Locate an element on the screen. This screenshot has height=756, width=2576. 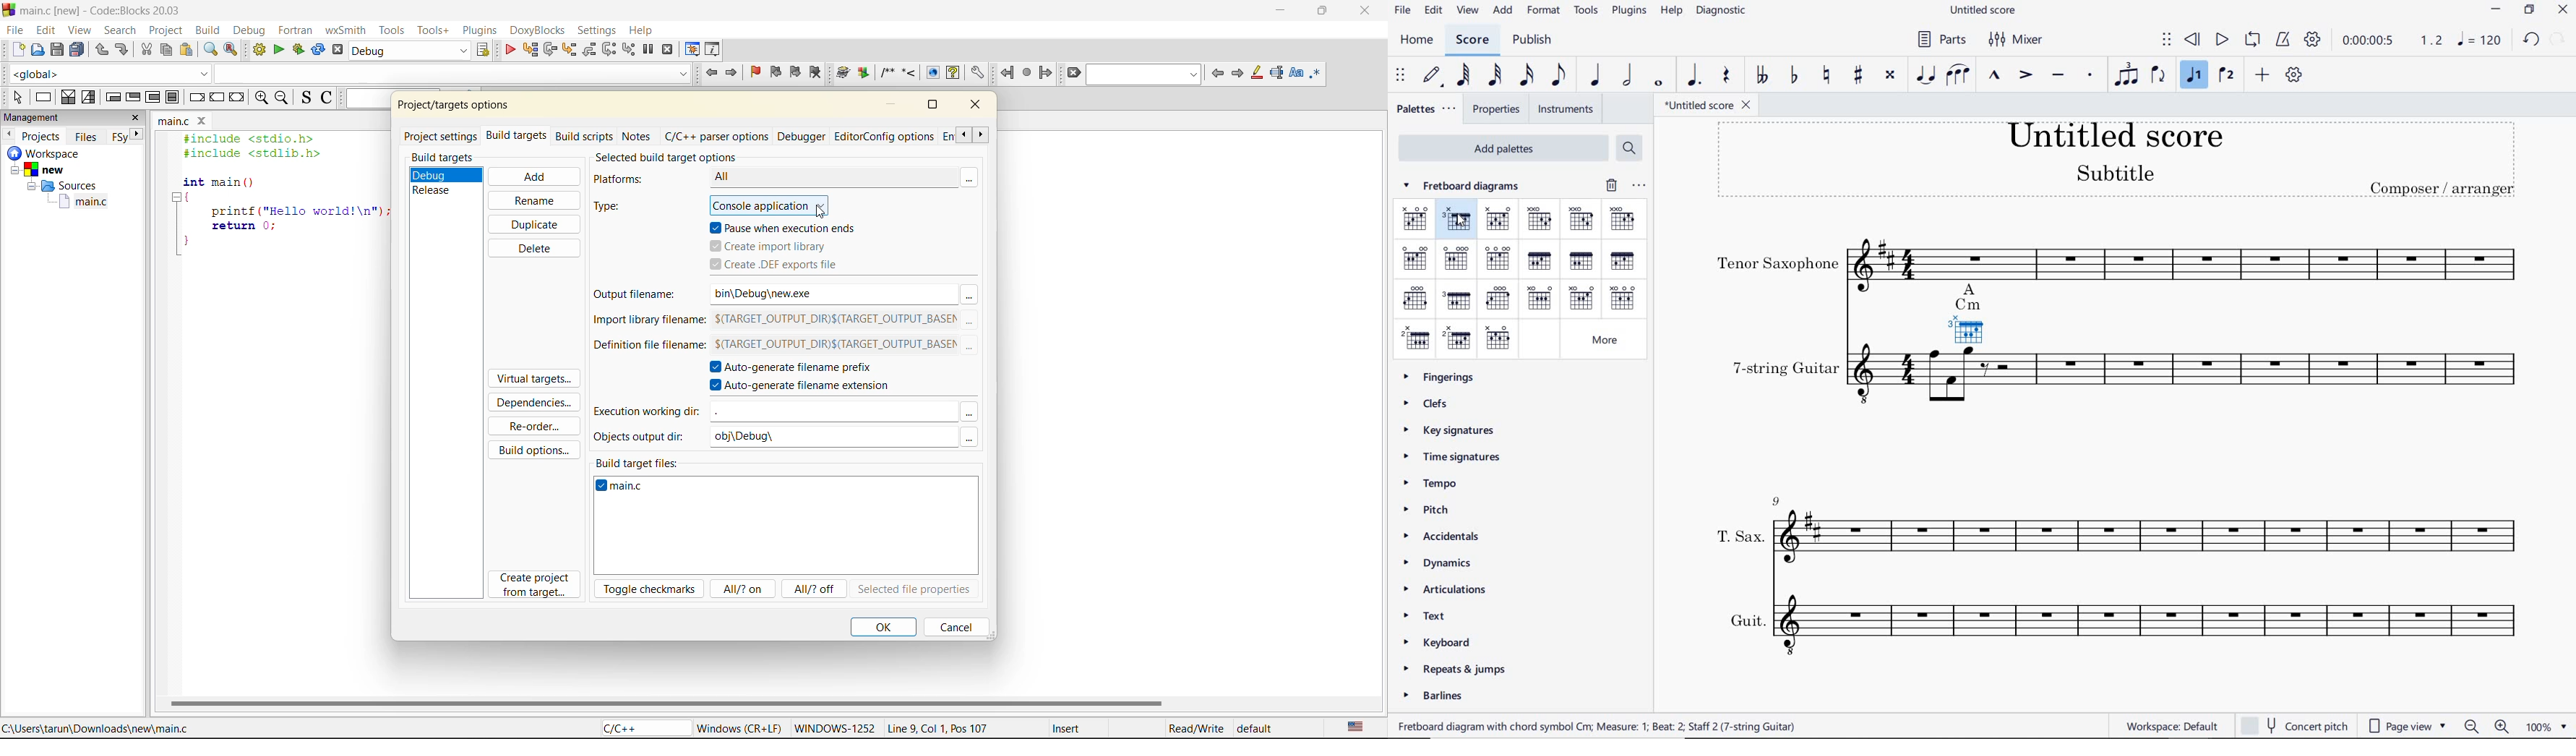
HALF NOTE is located at coordinates (1626, 76).